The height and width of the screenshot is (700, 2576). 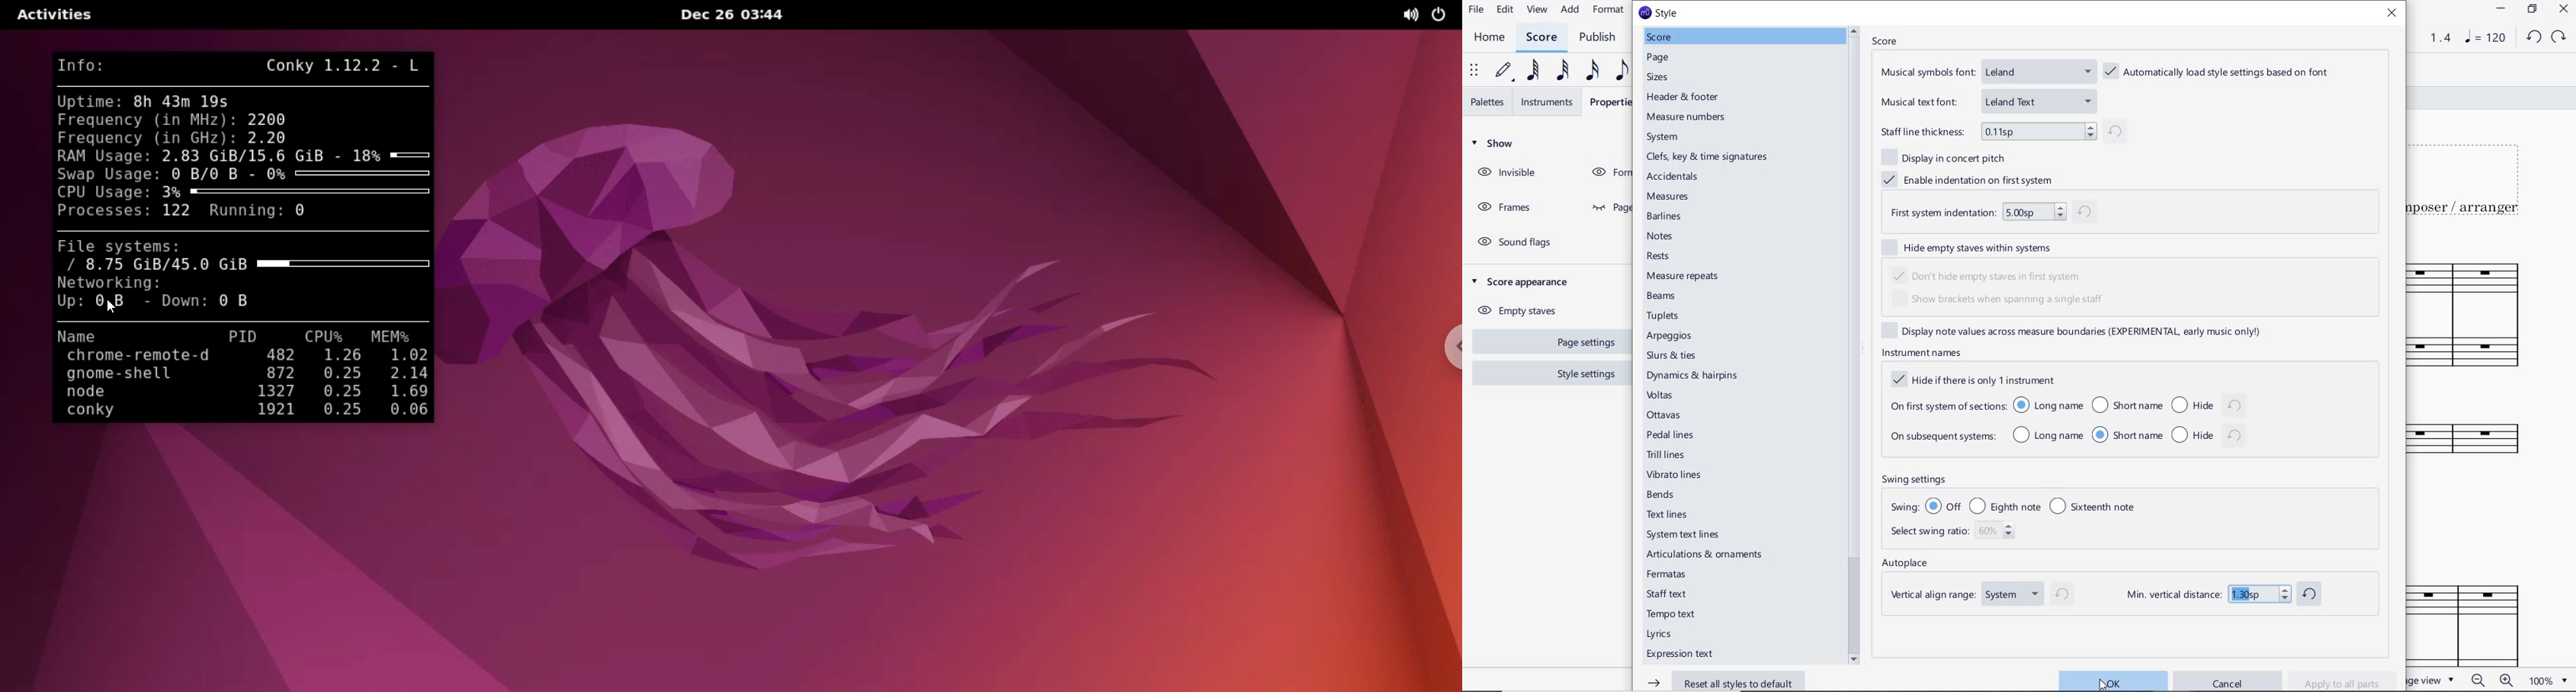 What do you see at coordinates (1505, 11) in the screenshot?
I see `EDIT` at bounding box center [1505, 11].